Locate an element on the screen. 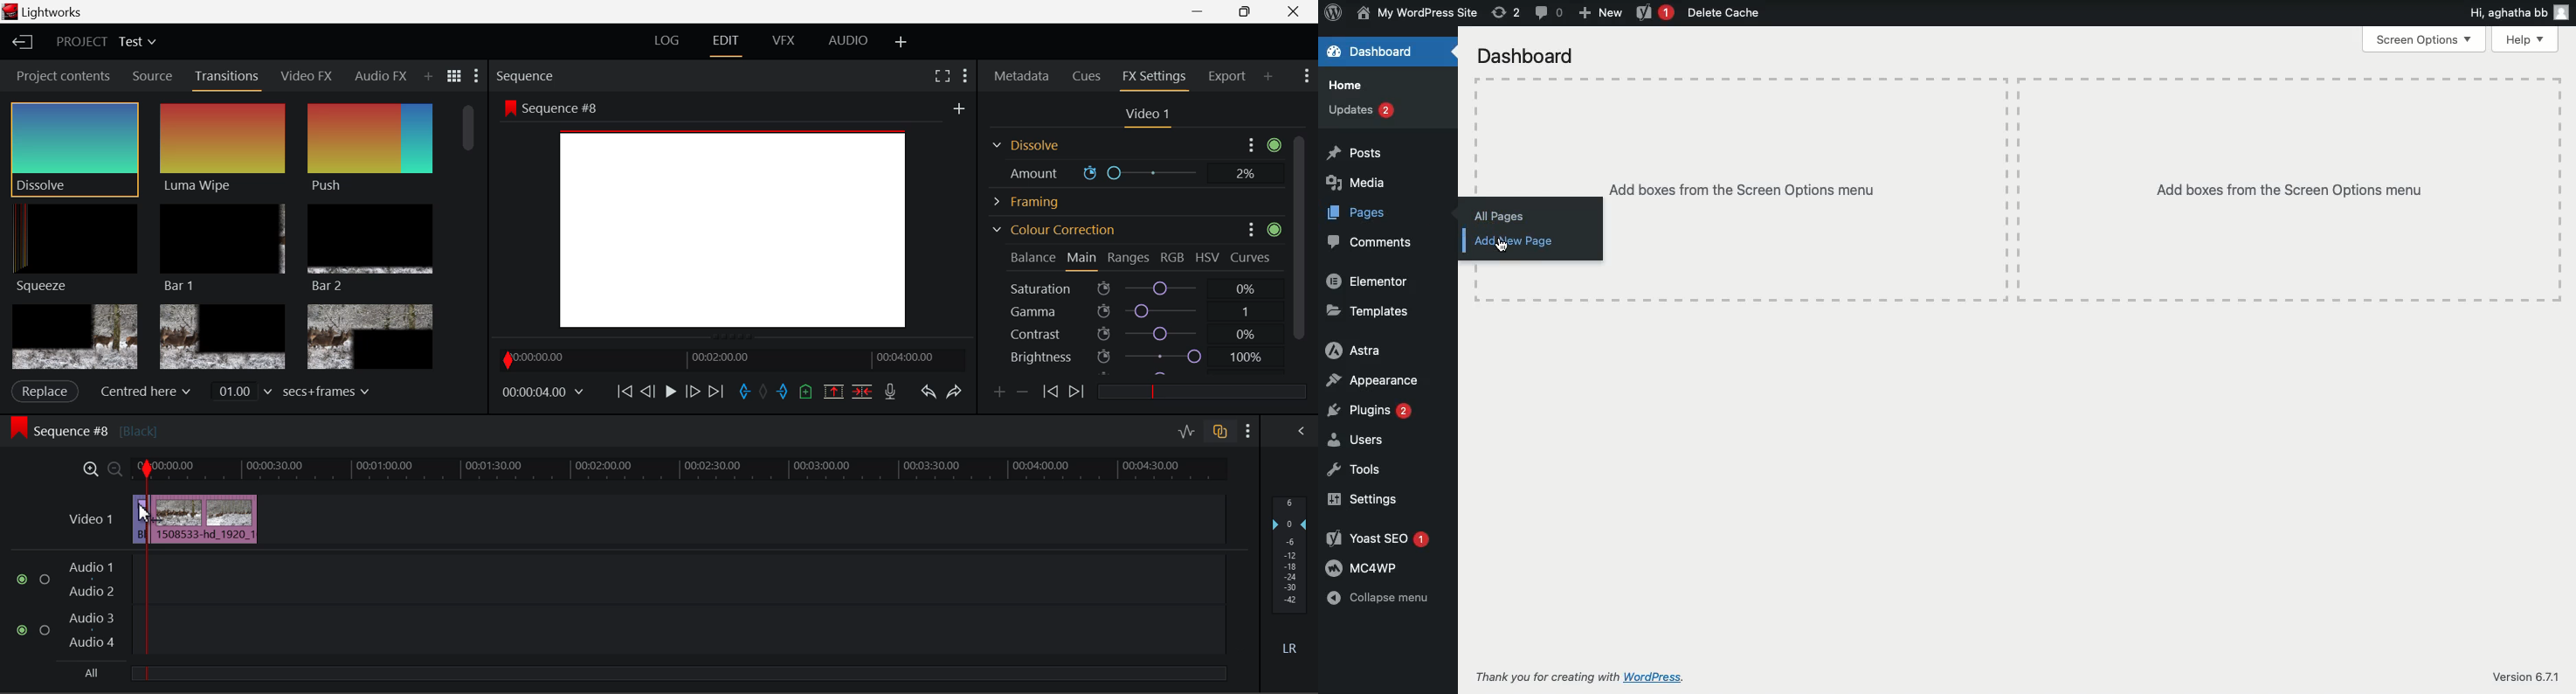 This screenshot has height=700, width=2576. Restore Down is located at coordinates (1202, 12).